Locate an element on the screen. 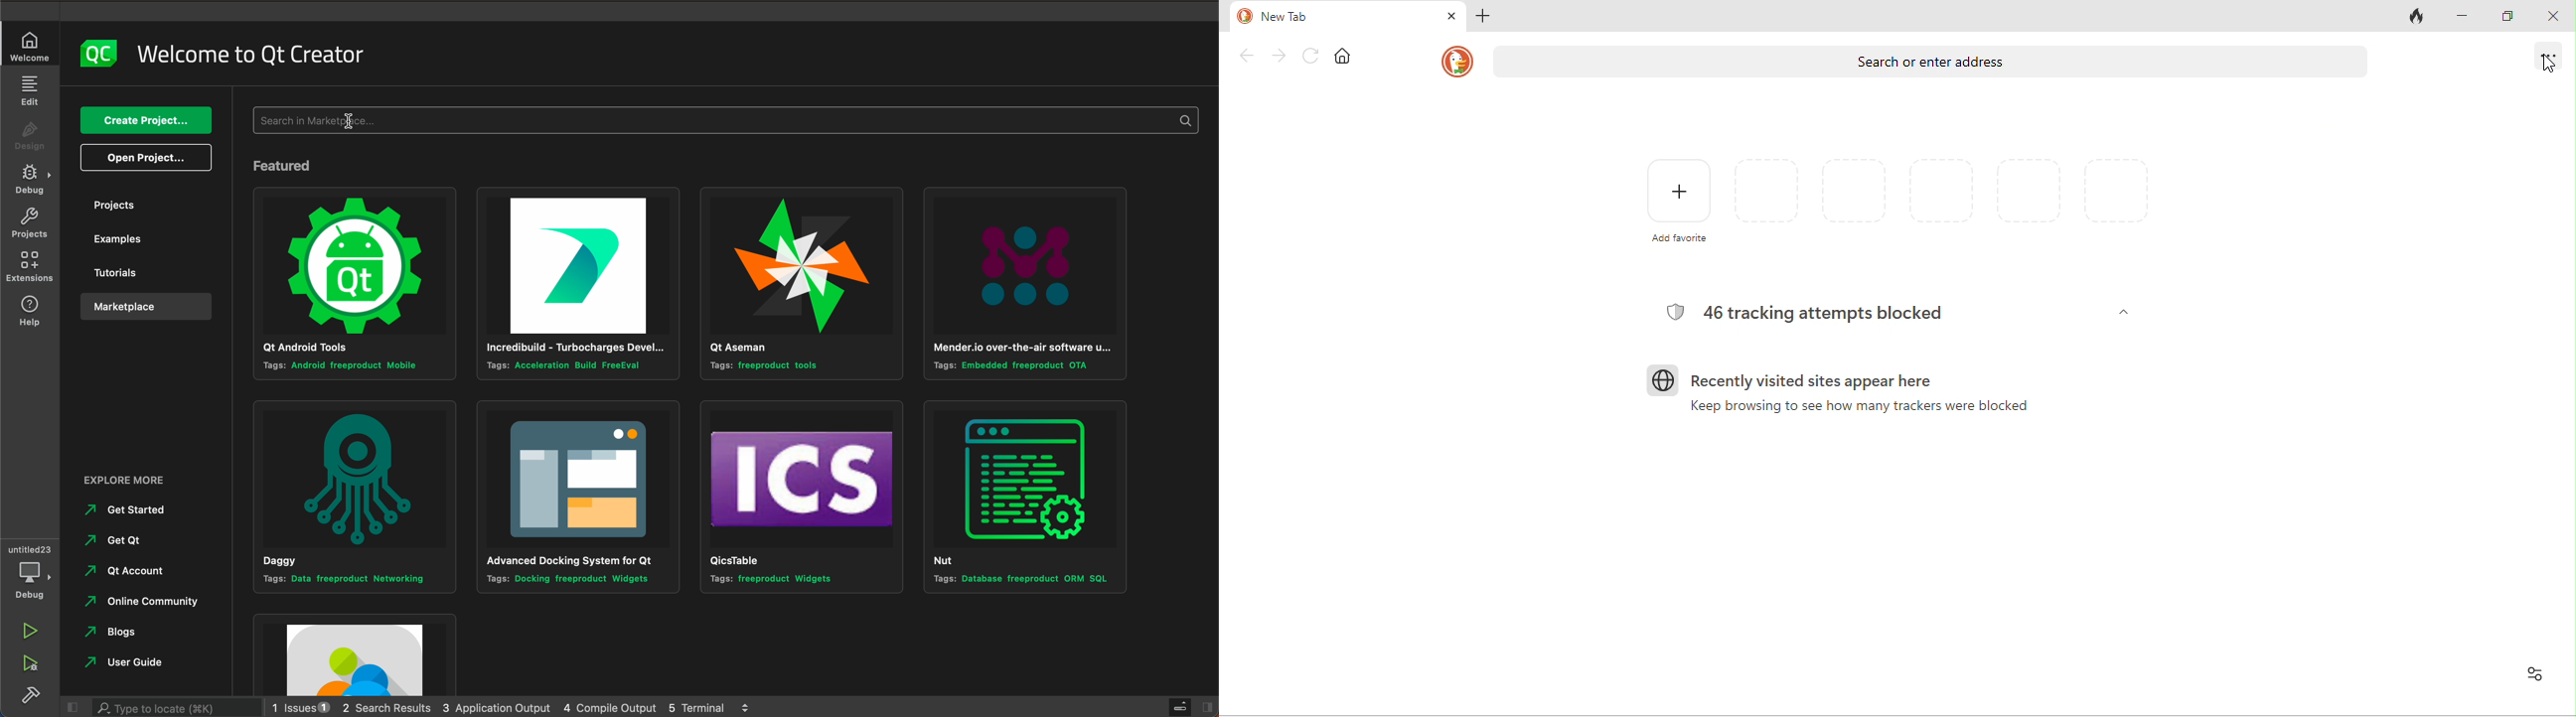 Image resolution: width=2576 pixels, height=728 pixels. tutorials is located at coordinates (142, 273).